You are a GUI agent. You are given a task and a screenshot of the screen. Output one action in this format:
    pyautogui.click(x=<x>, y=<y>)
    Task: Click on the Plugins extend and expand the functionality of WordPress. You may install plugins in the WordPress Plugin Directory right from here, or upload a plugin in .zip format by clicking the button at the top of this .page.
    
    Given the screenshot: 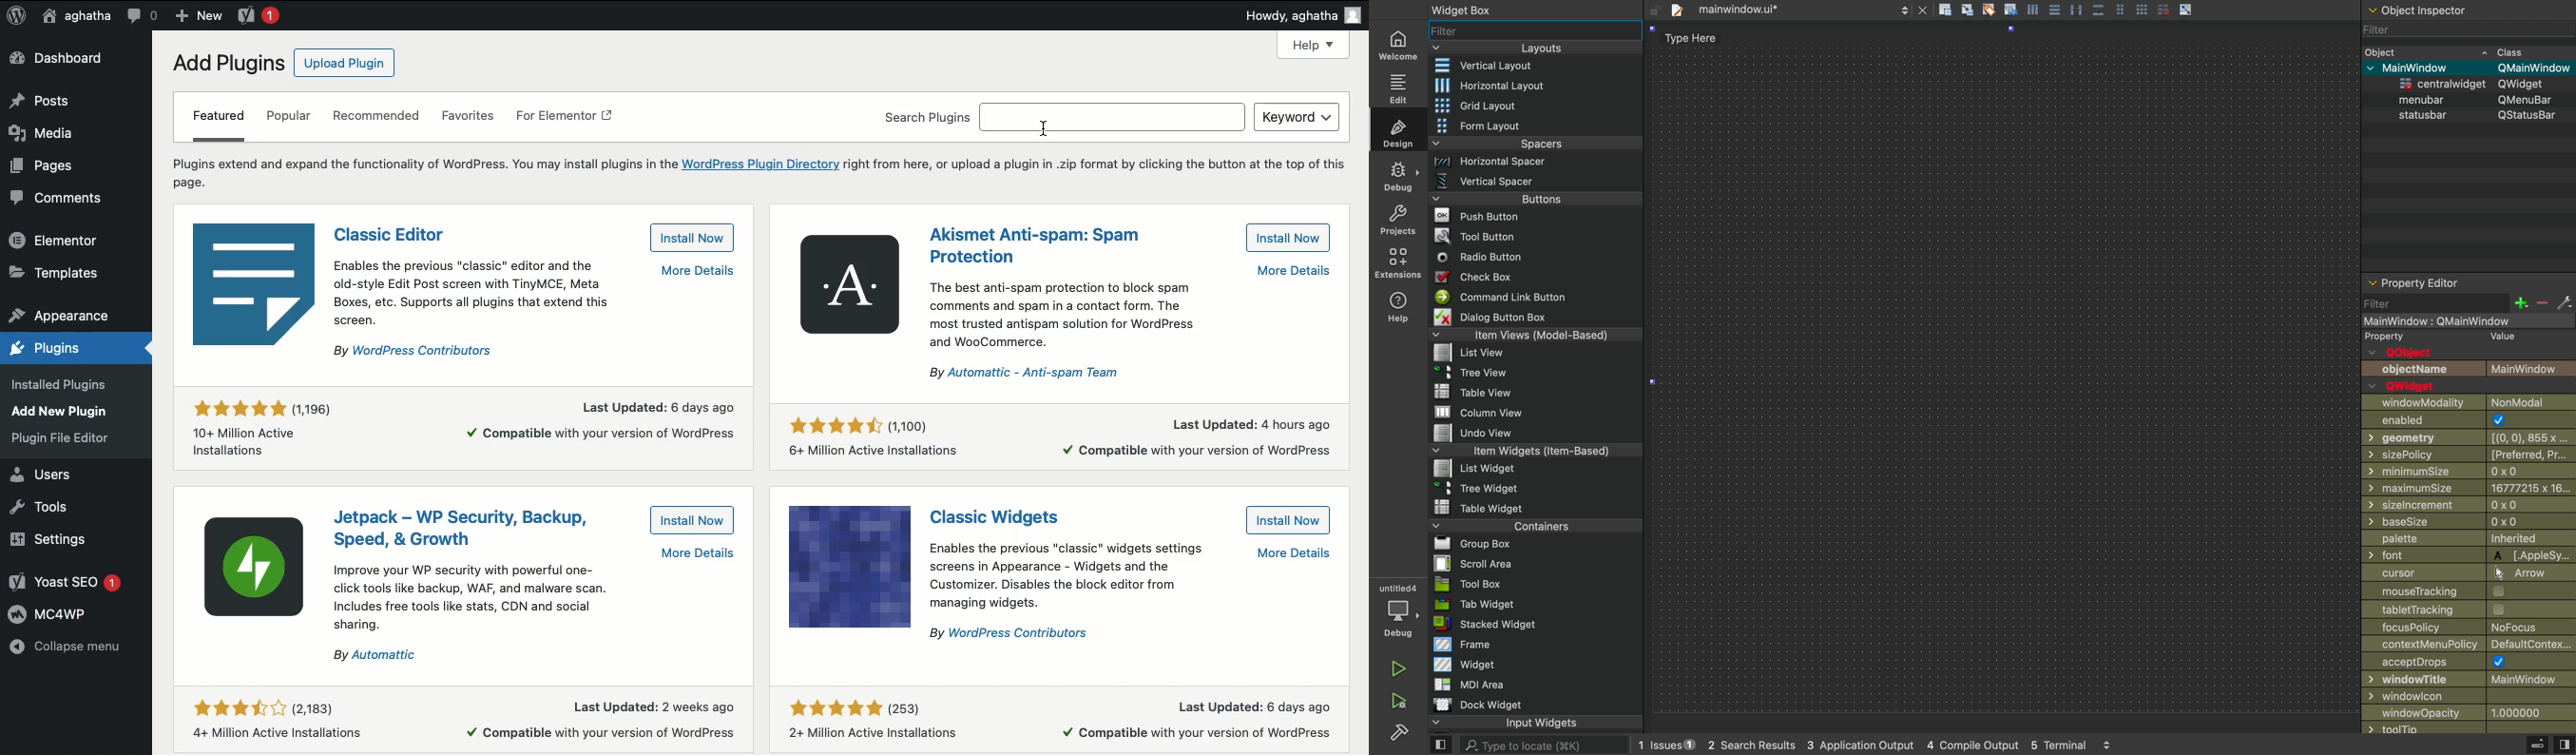 What is the action you would take?
    pyautogui.click(x=759, y=171)
    